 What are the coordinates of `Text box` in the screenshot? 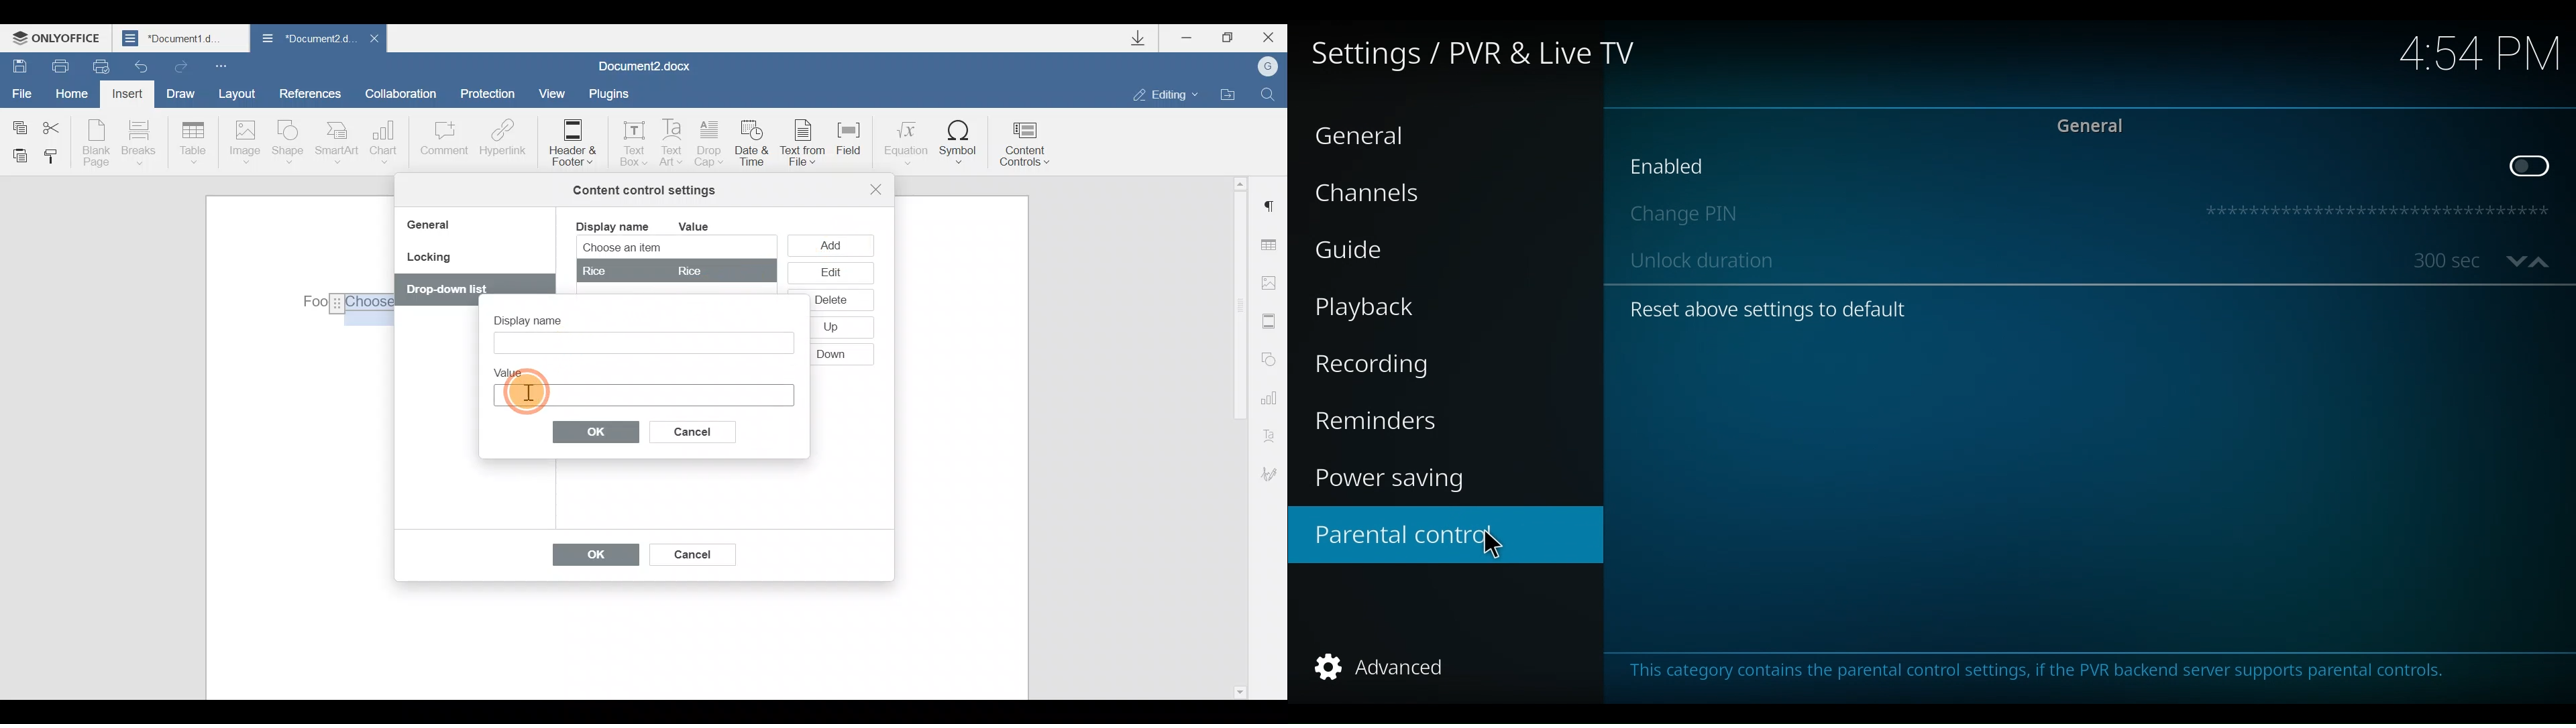 It's located at (629, 139).